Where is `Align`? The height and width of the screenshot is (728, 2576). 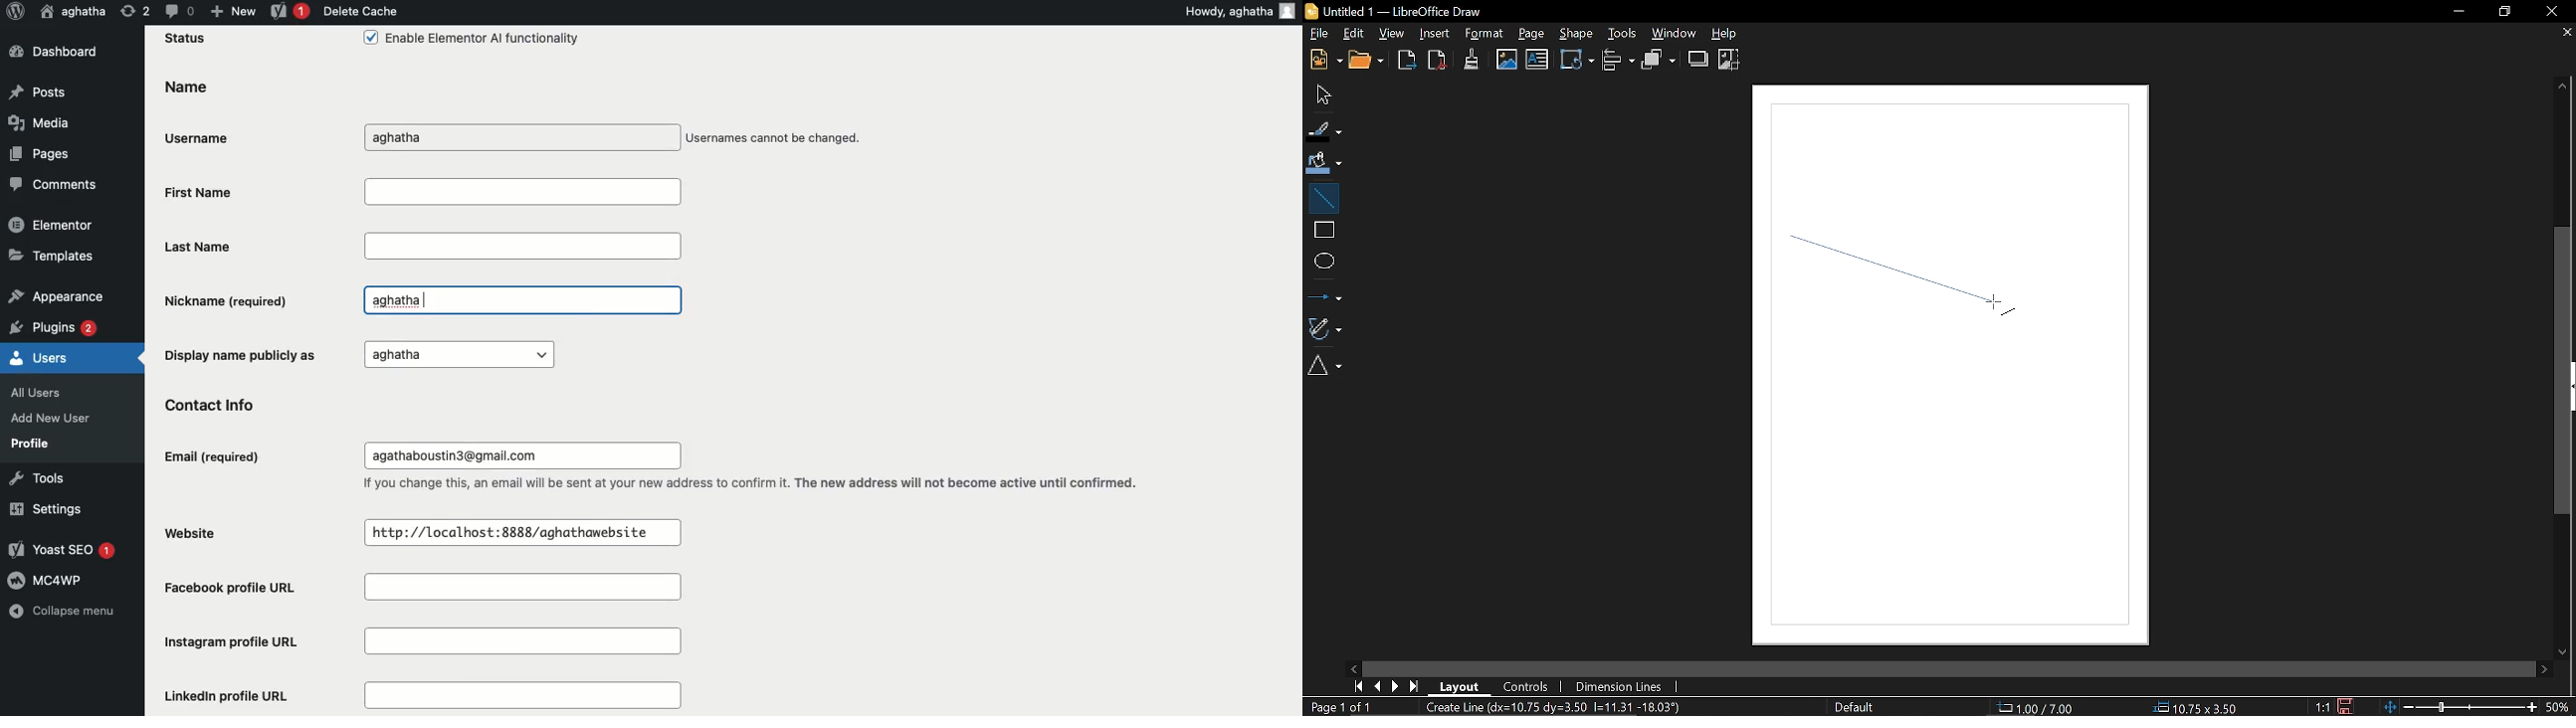 Align is located at coordinates (1619, 62).